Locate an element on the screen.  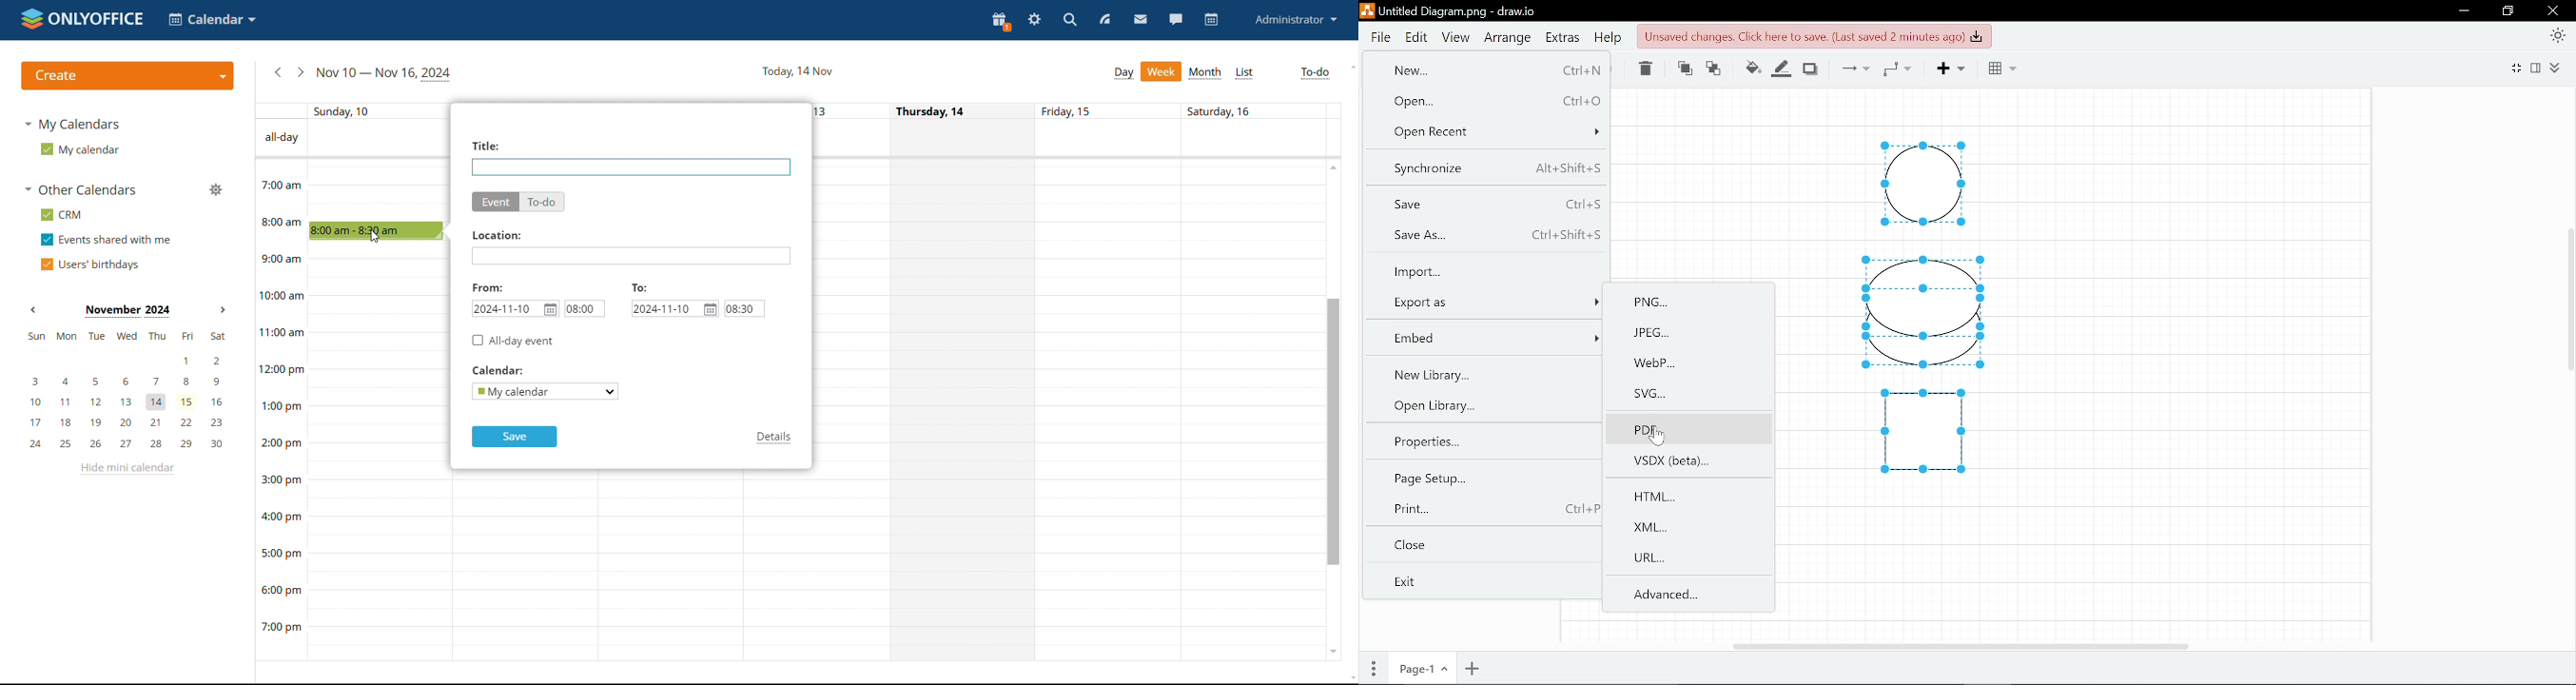
Move backwards is located at coordinates (1716, 68).